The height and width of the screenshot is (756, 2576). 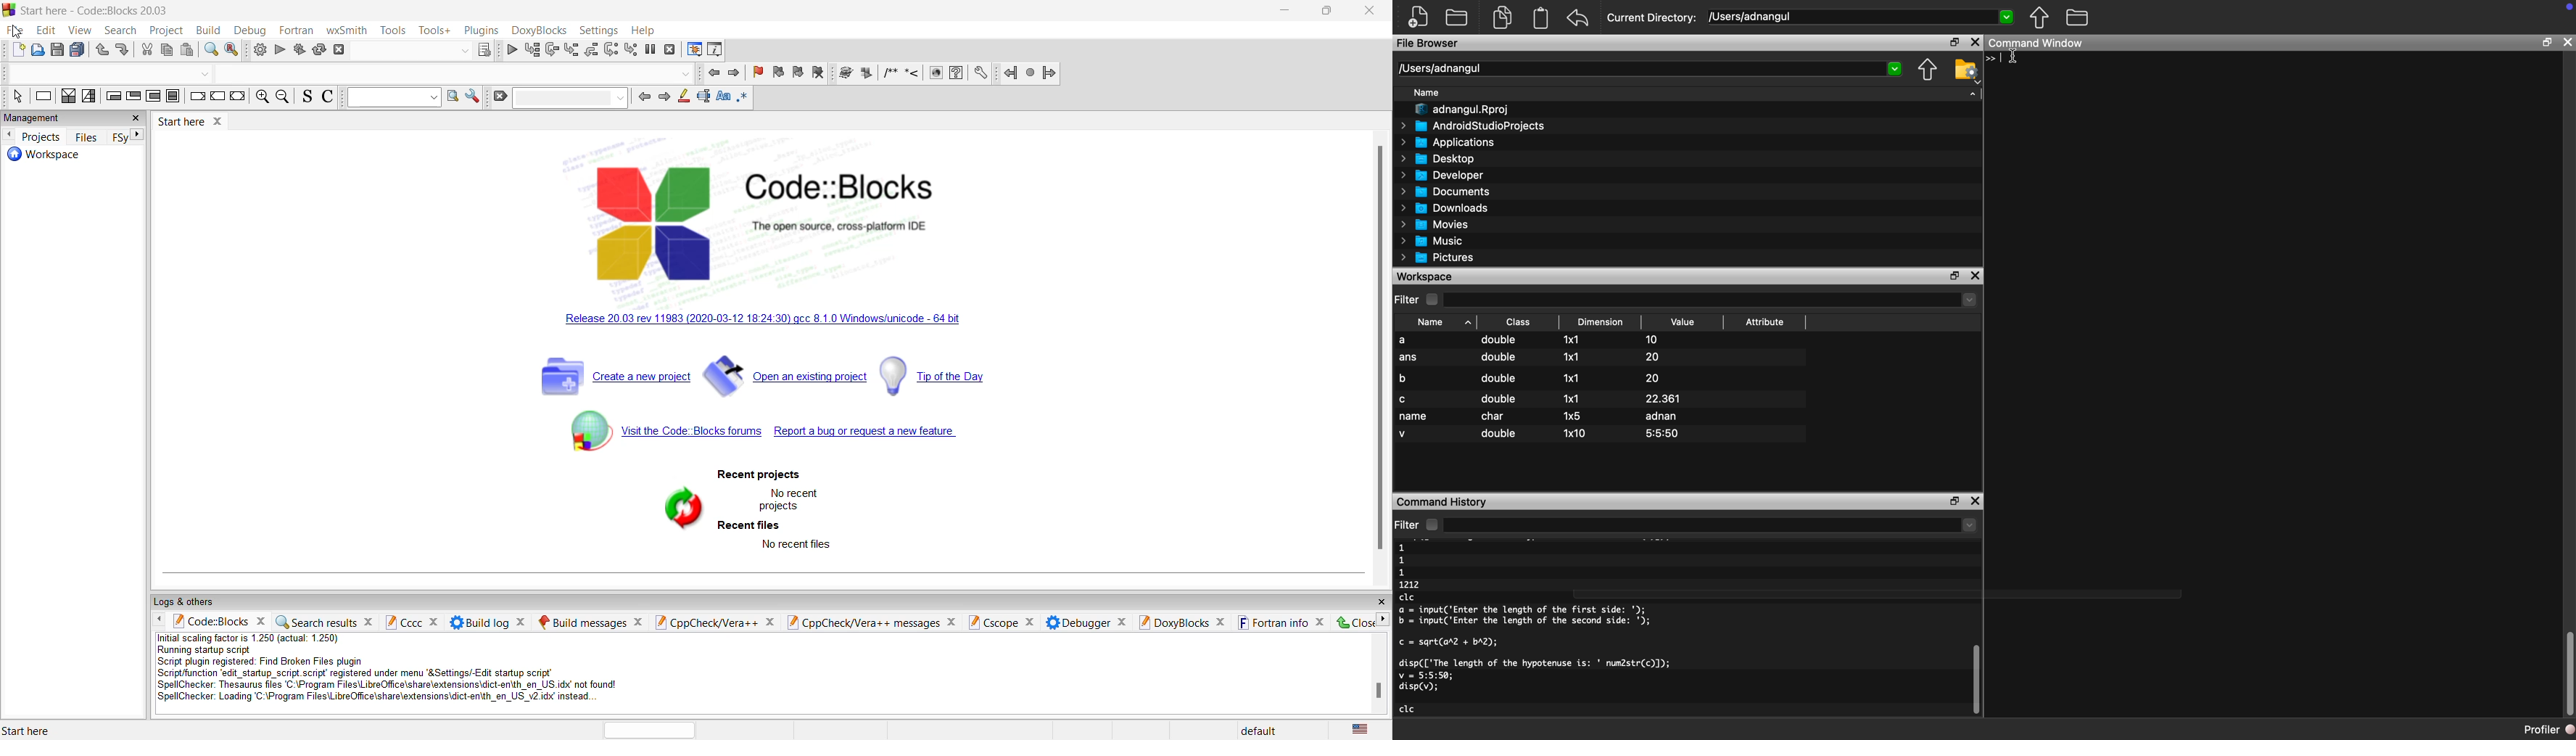 What do you see at coordinates (2015, 57) in the screenshot?
I see `cursor` at bounding box center [2015, 57].